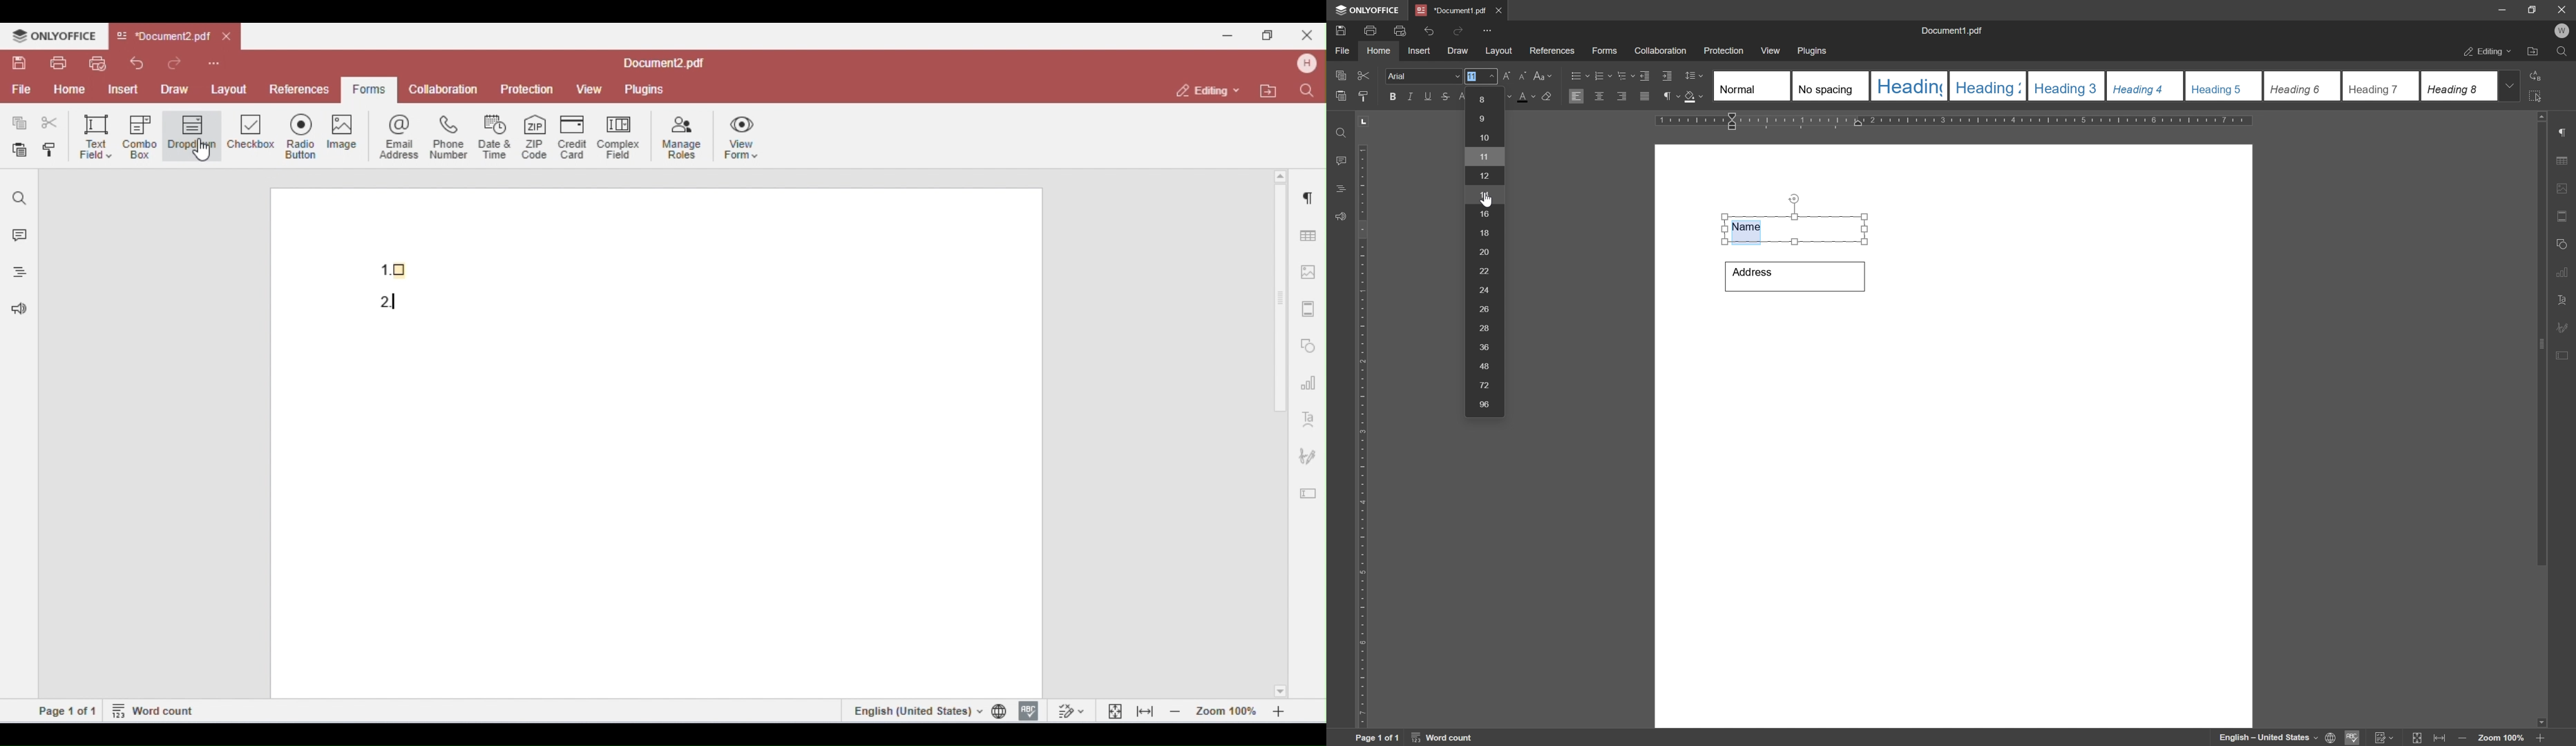  Describe the element at coordinates (1340, 51) in the screenshot. I see `file` at that location.